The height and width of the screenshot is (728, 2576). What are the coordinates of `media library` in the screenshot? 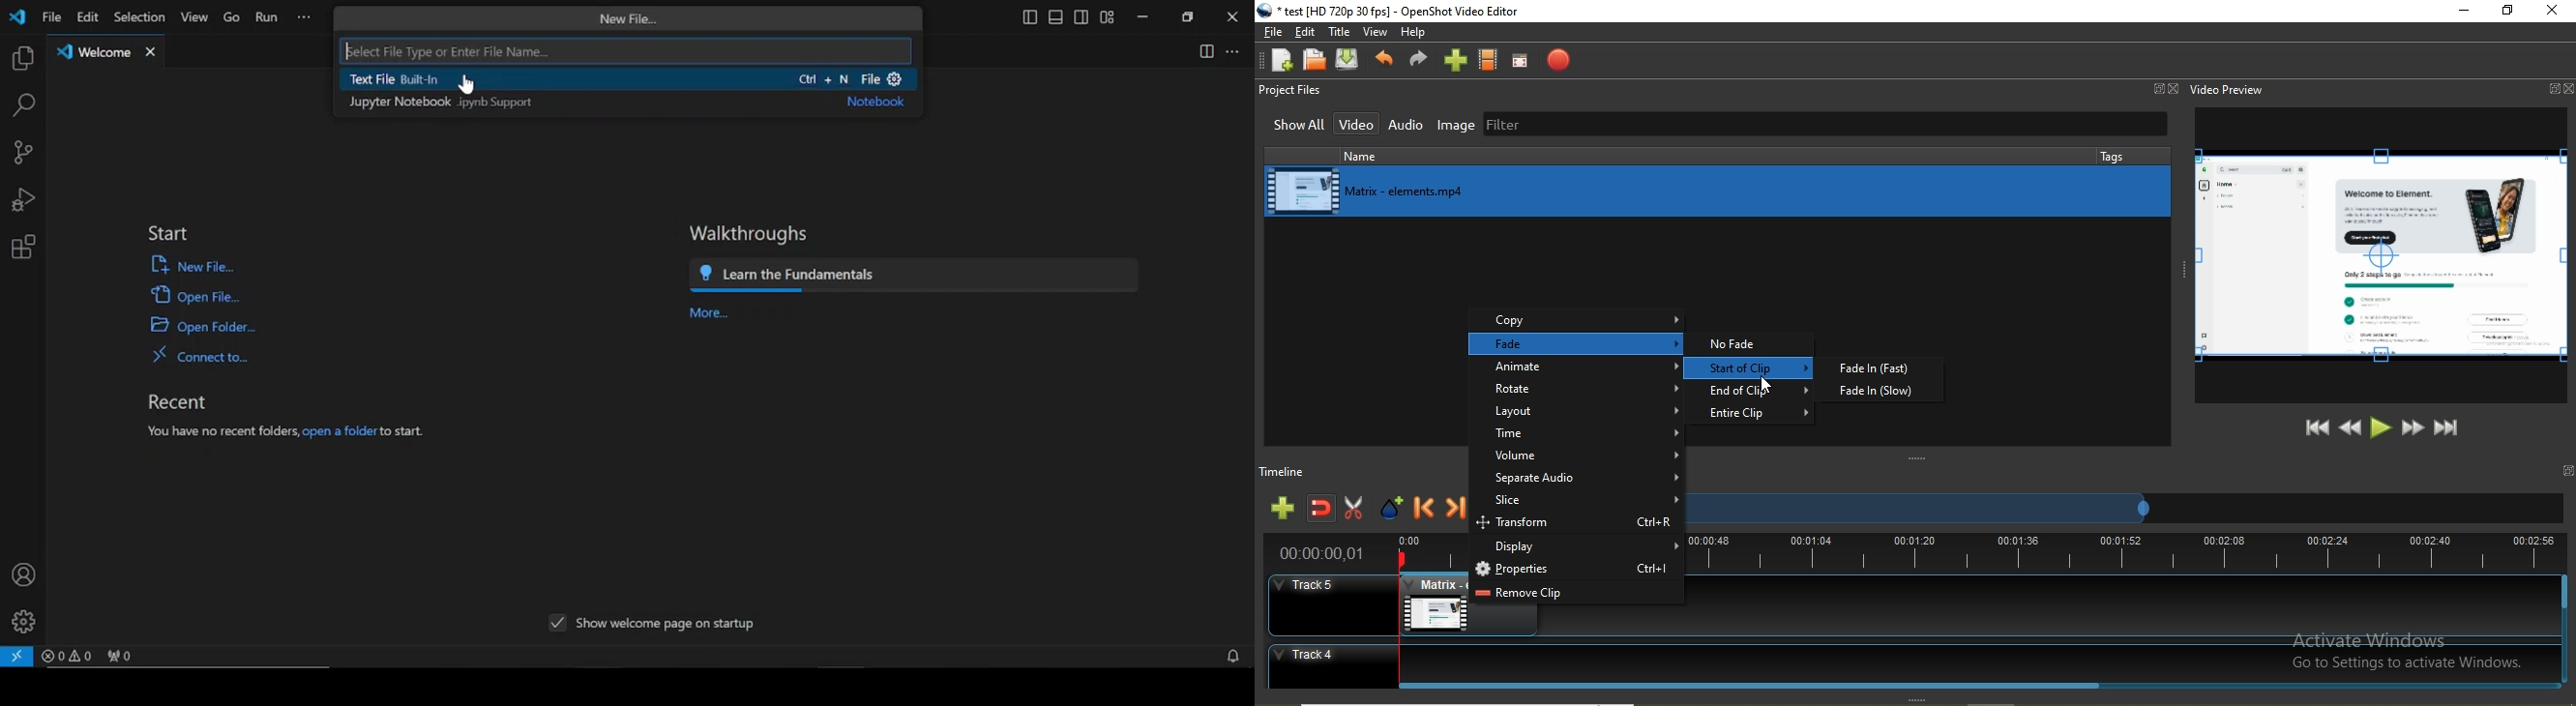 It's located at (1718, 190).